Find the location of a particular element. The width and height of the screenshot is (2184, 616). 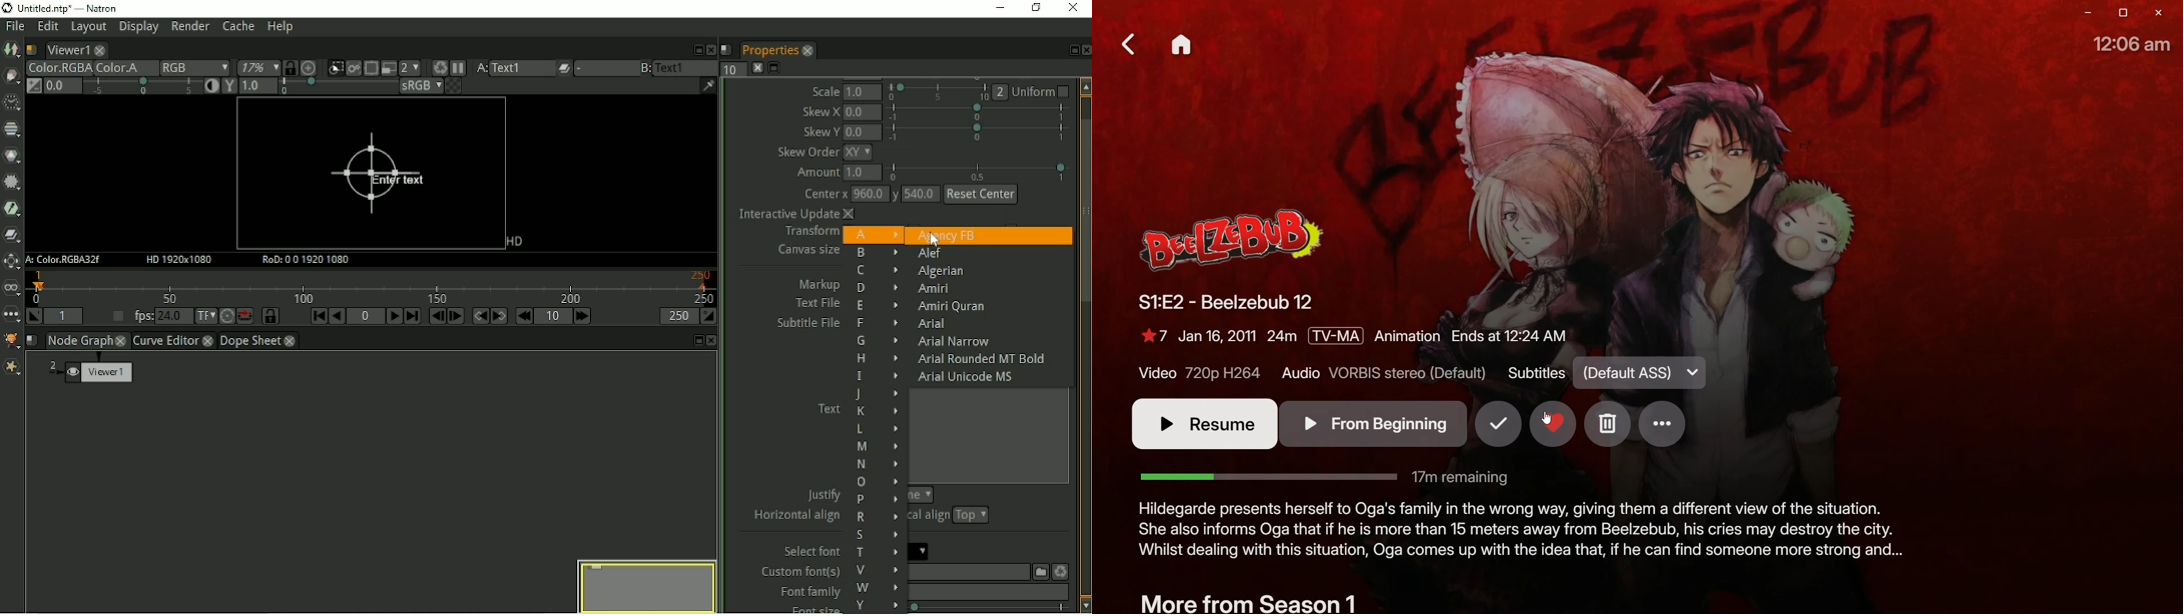

Logo is located at coordinates (1234, 243).